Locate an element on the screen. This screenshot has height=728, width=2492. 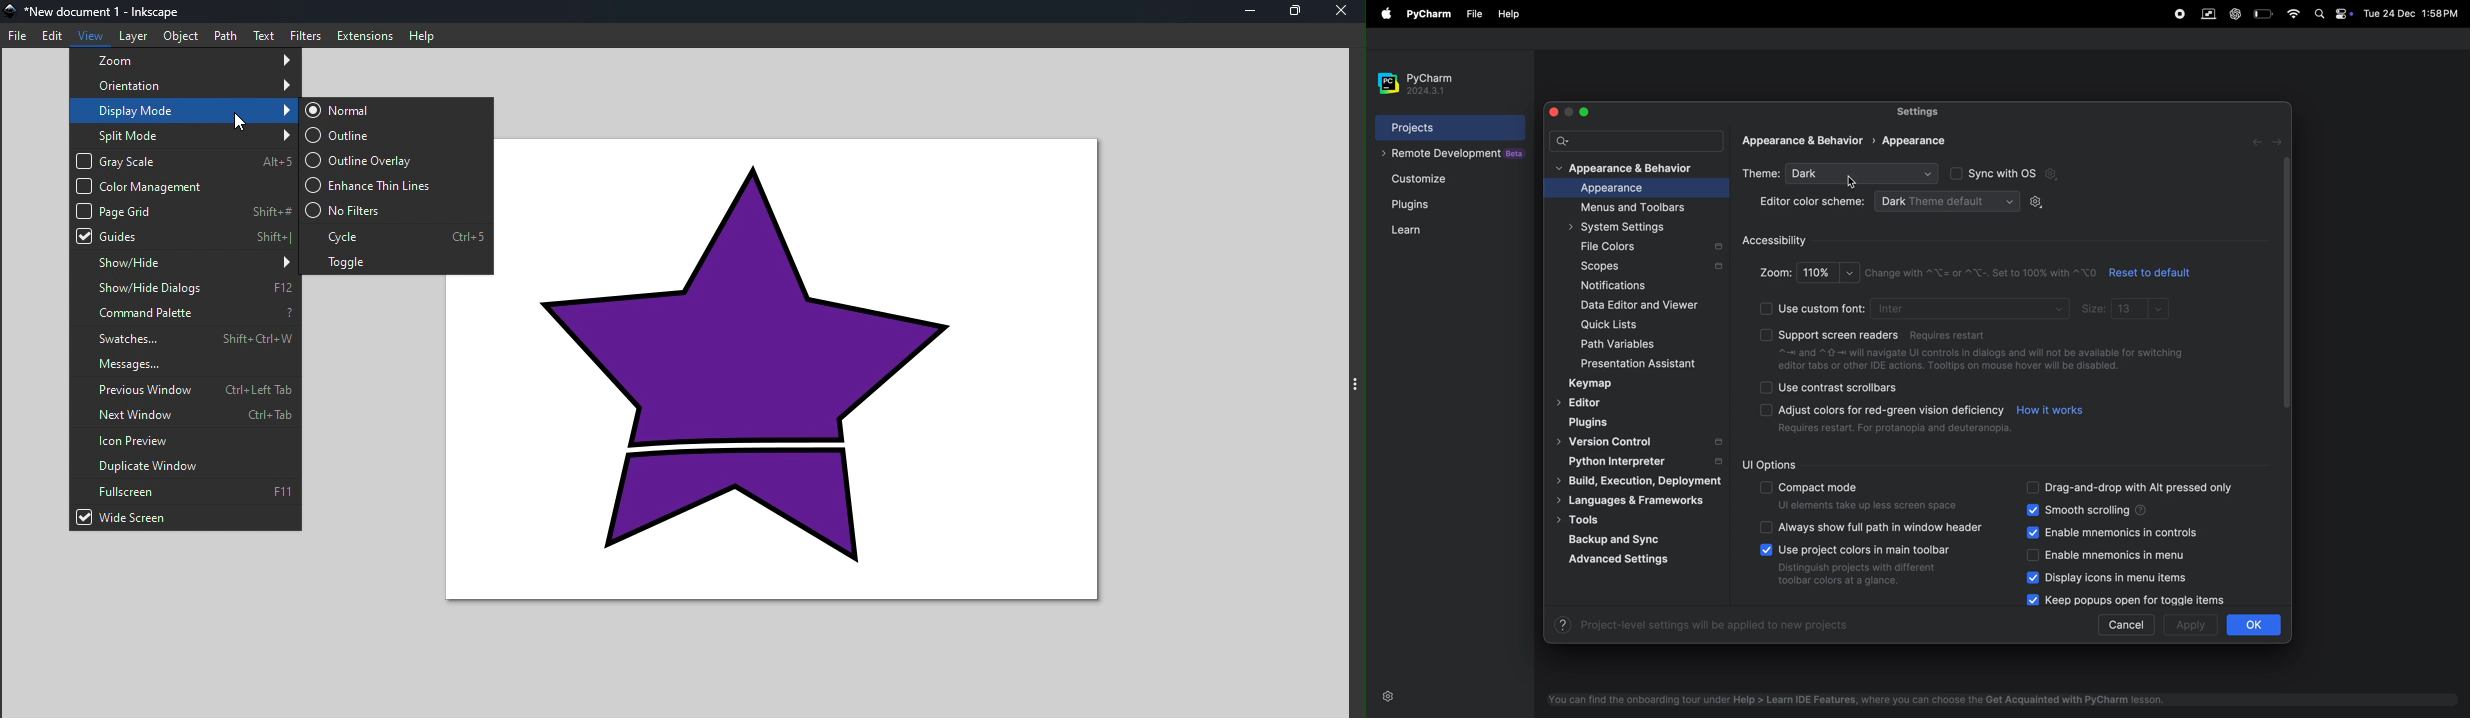
maximize is located at coordinates (1582, 111).